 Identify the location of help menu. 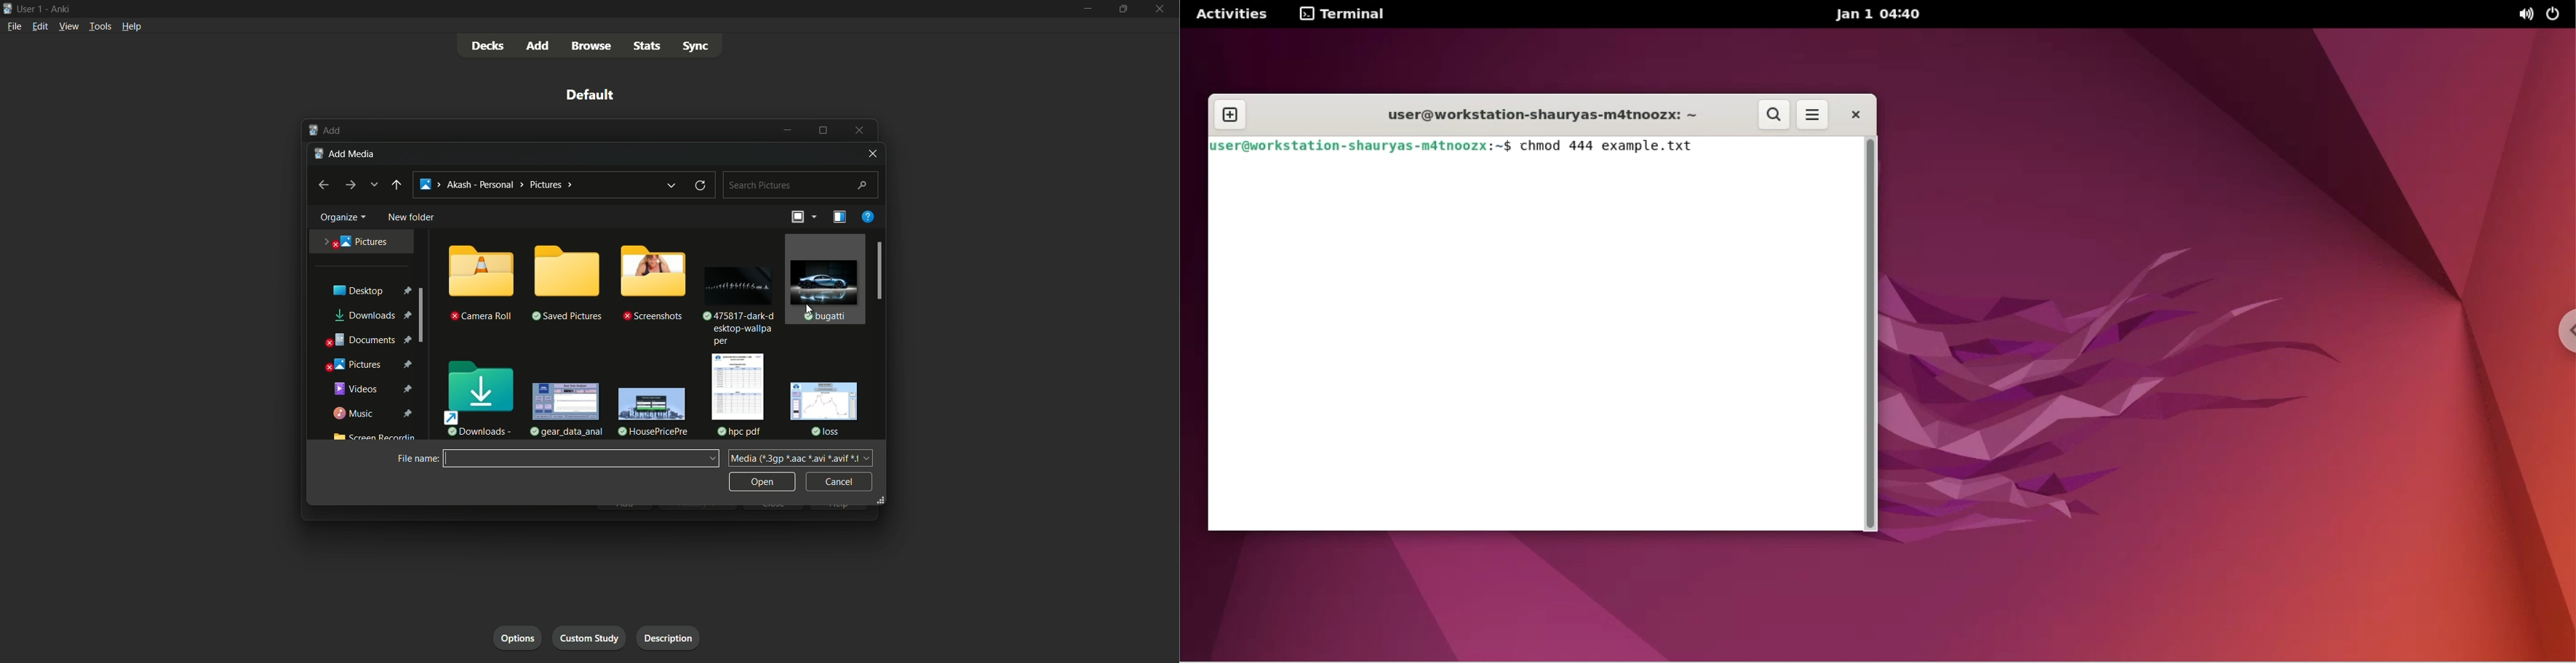
(131, 28).